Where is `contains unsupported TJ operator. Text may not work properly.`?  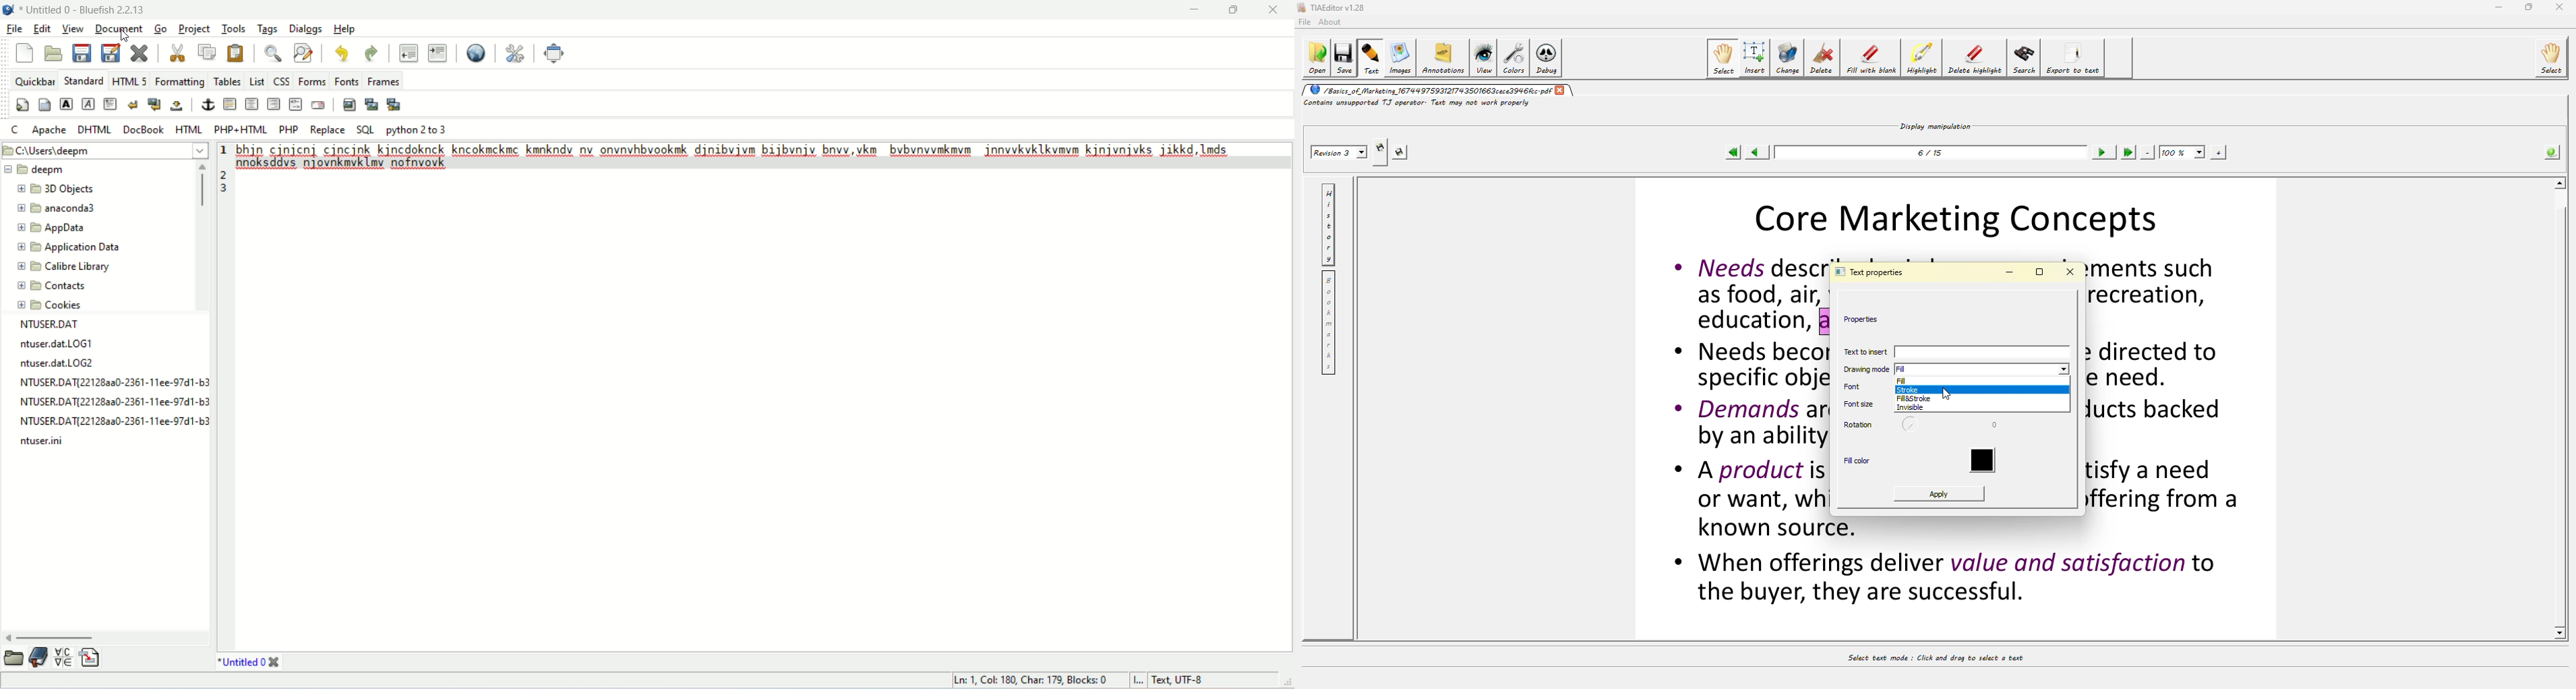
contains unsupported TJ operator. Text may not work properly. is located at coordinates (1425, 102).